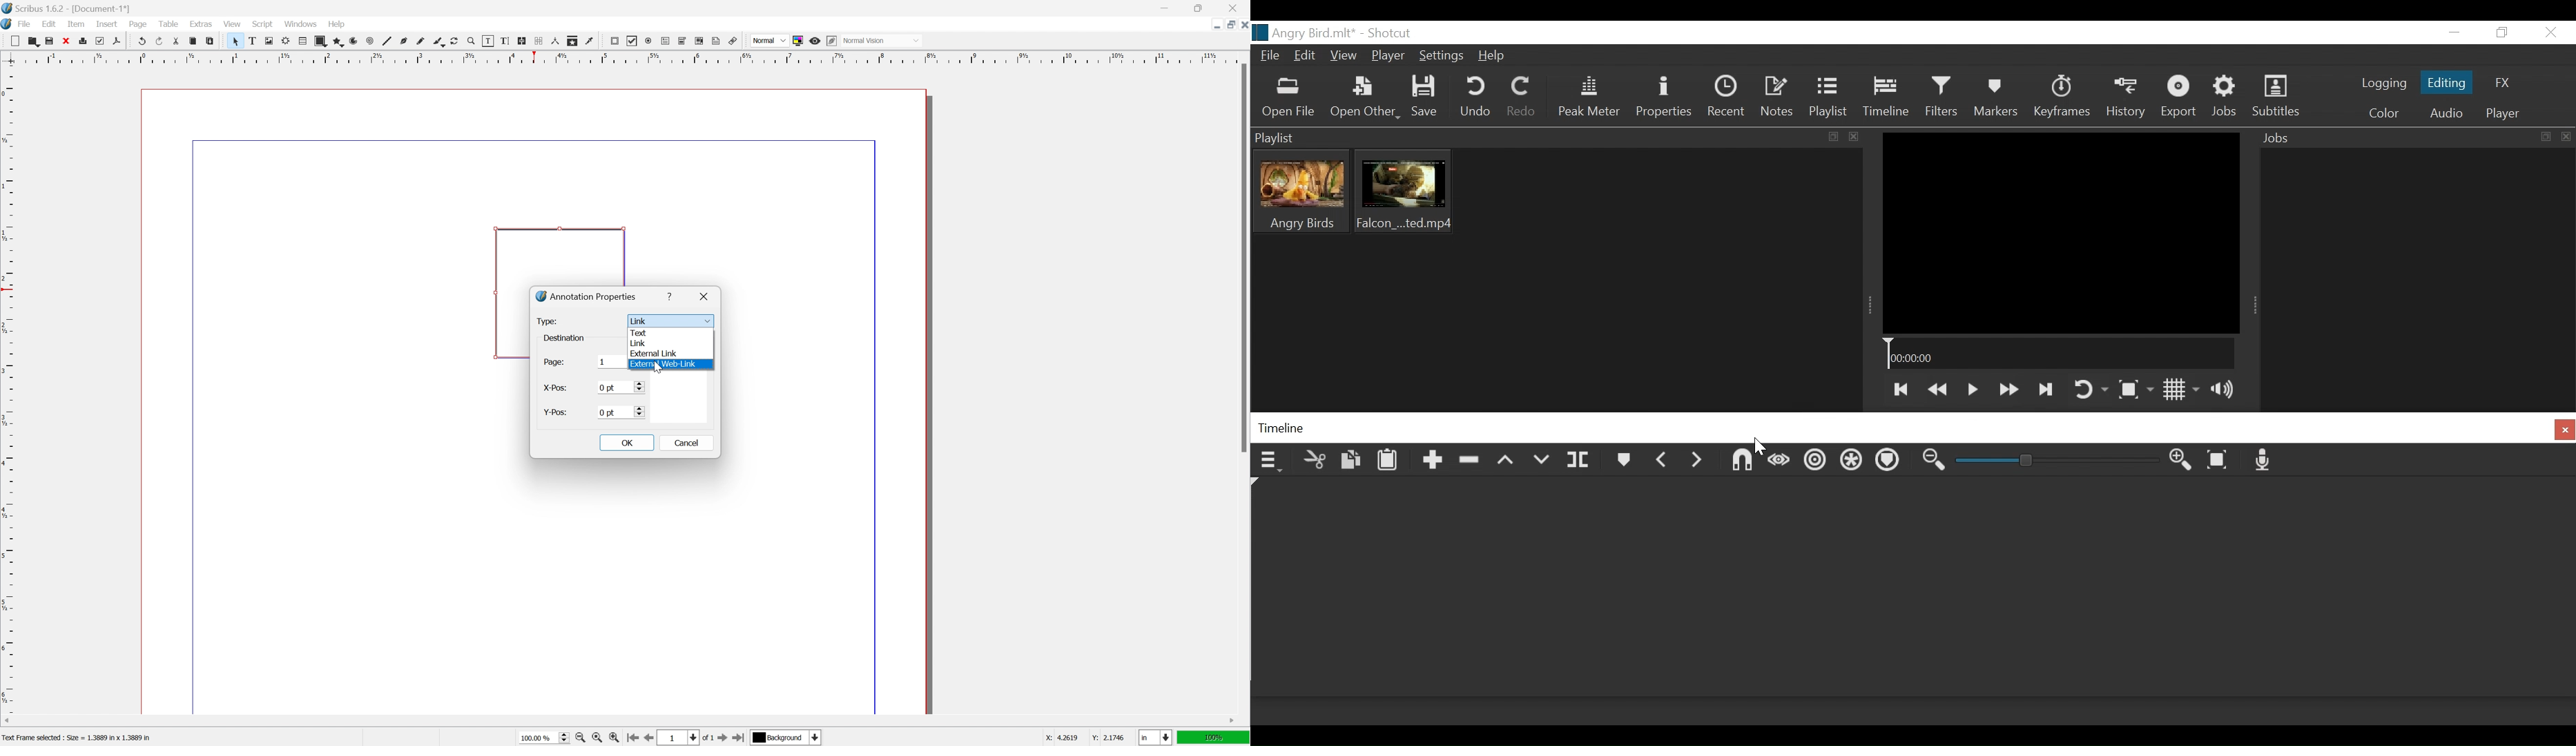  I want to click on select current unit, so click(1156, 738).